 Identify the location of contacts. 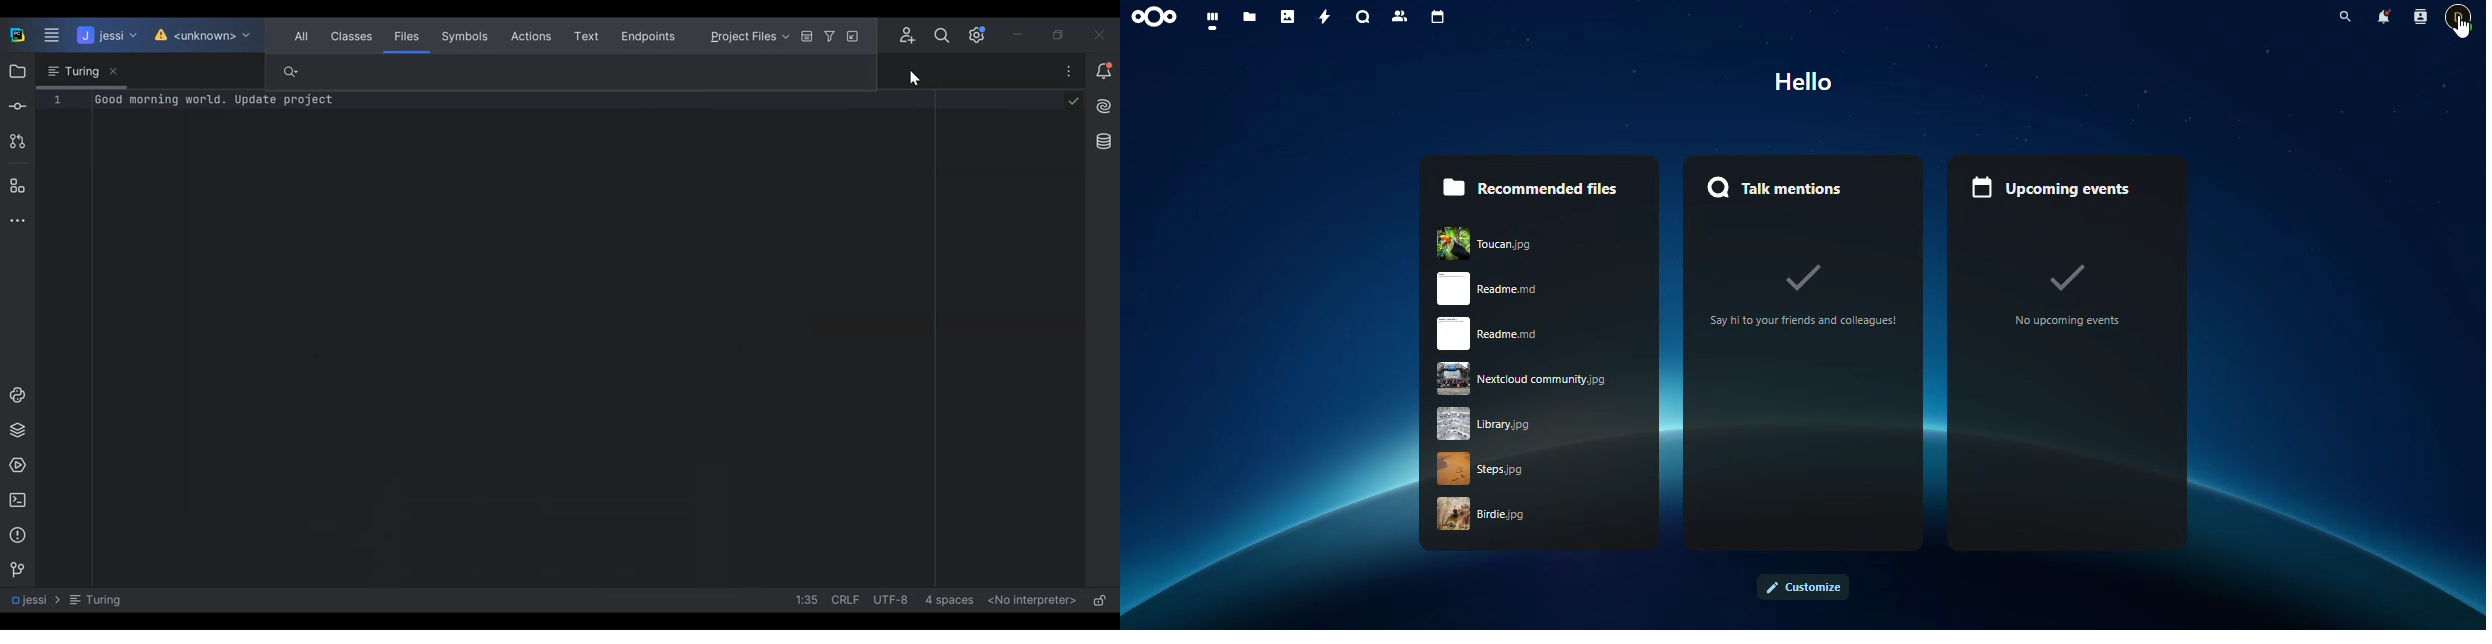
(2420, 16).